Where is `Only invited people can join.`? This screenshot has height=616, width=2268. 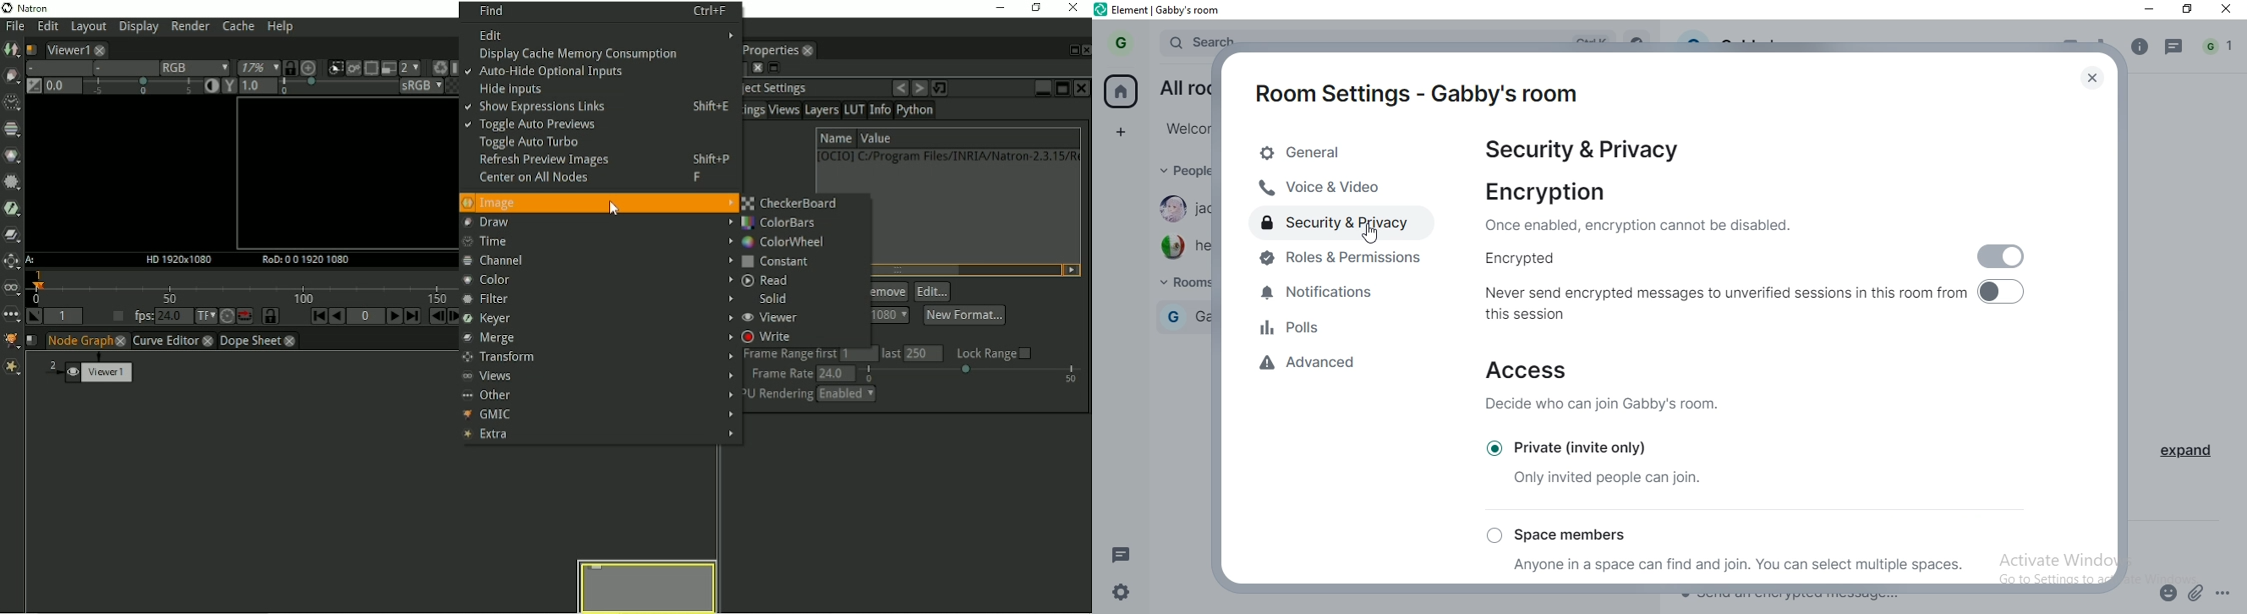 Only invited people can join. is located at coordinates (1609, 477).